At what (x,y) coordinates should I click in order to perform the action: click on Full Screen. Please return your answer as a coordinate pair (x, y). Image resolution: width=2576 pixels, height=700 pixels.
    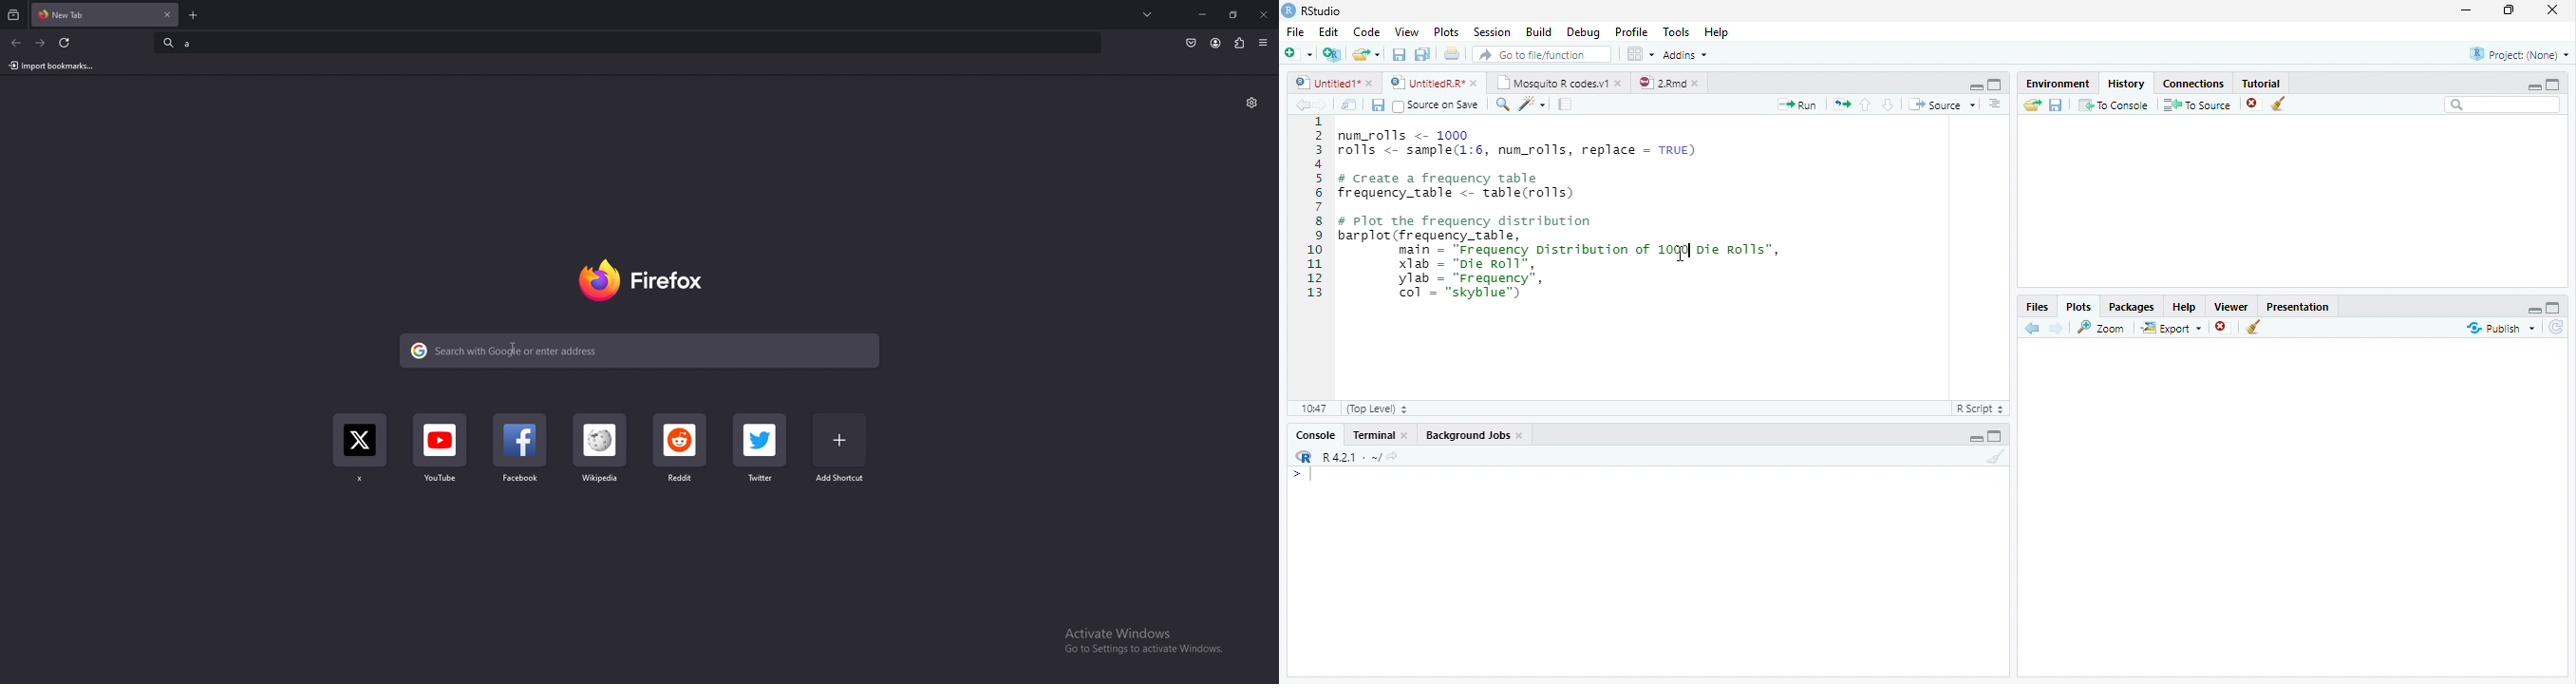
    Looking at the image, I should click on (1996, 84).